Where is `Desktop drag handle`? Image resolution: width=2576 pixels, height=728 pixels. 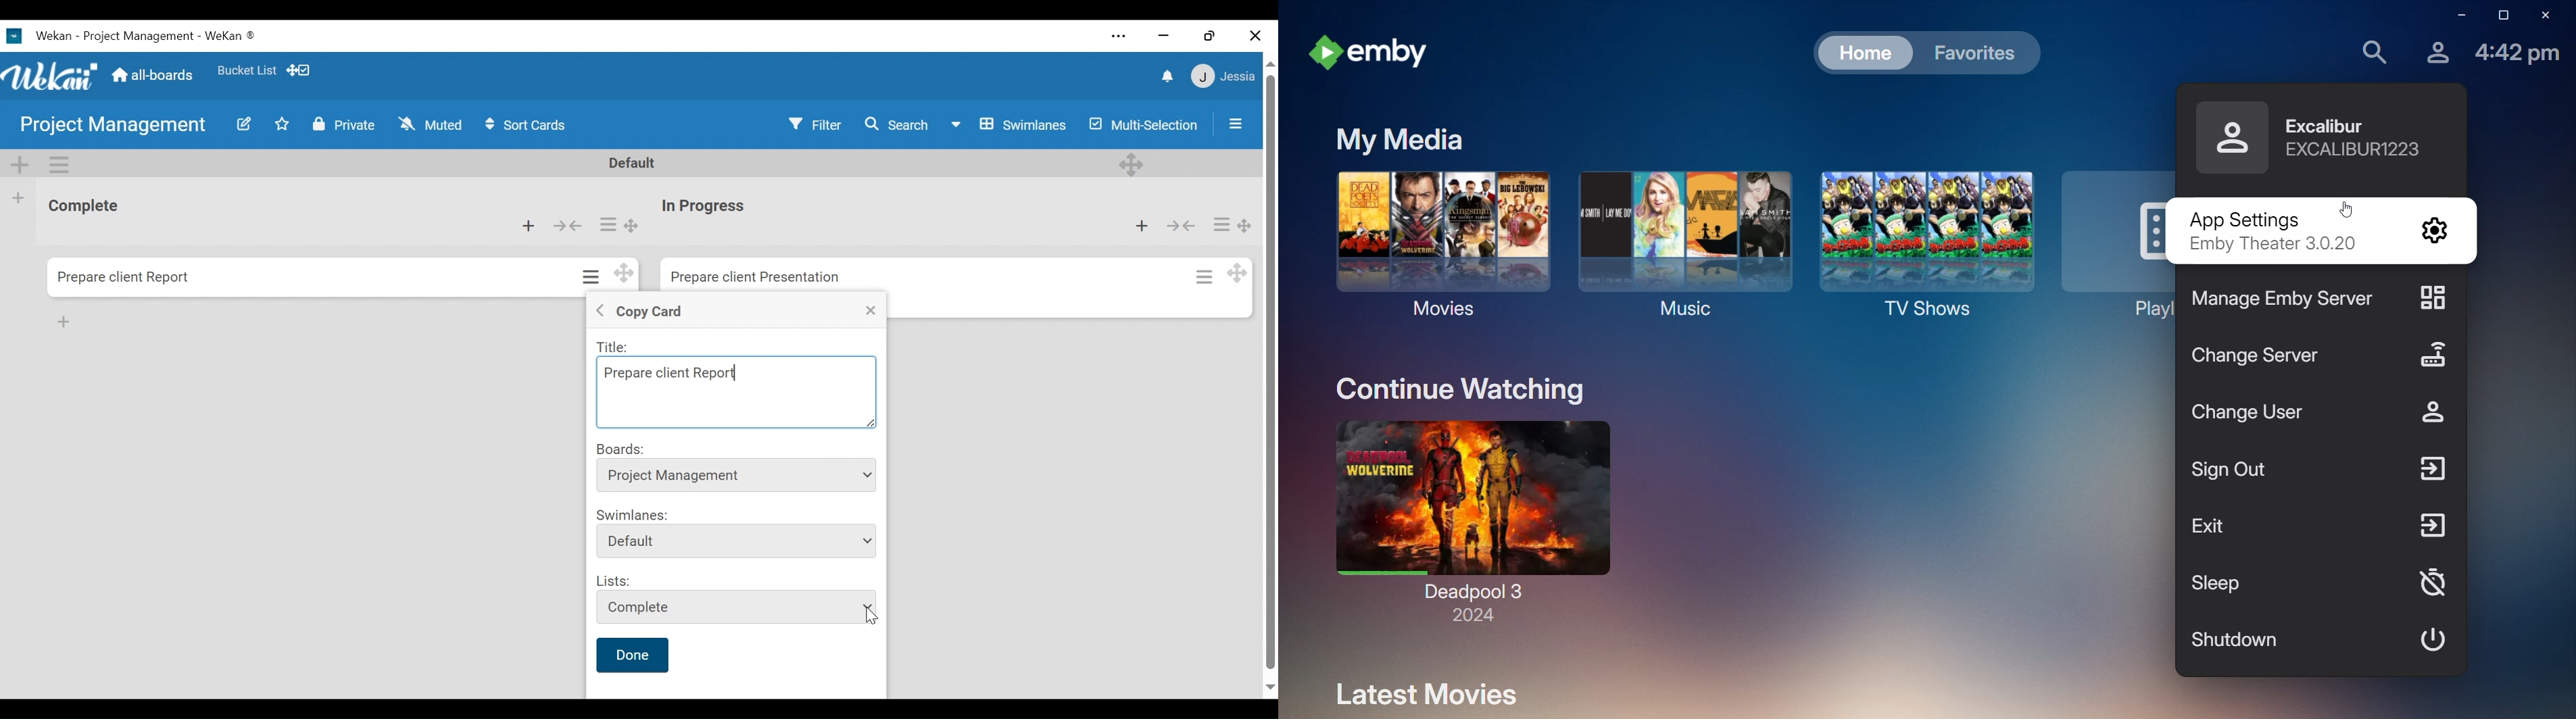
Desktop drag handle is located at coordinates (1239, 272).